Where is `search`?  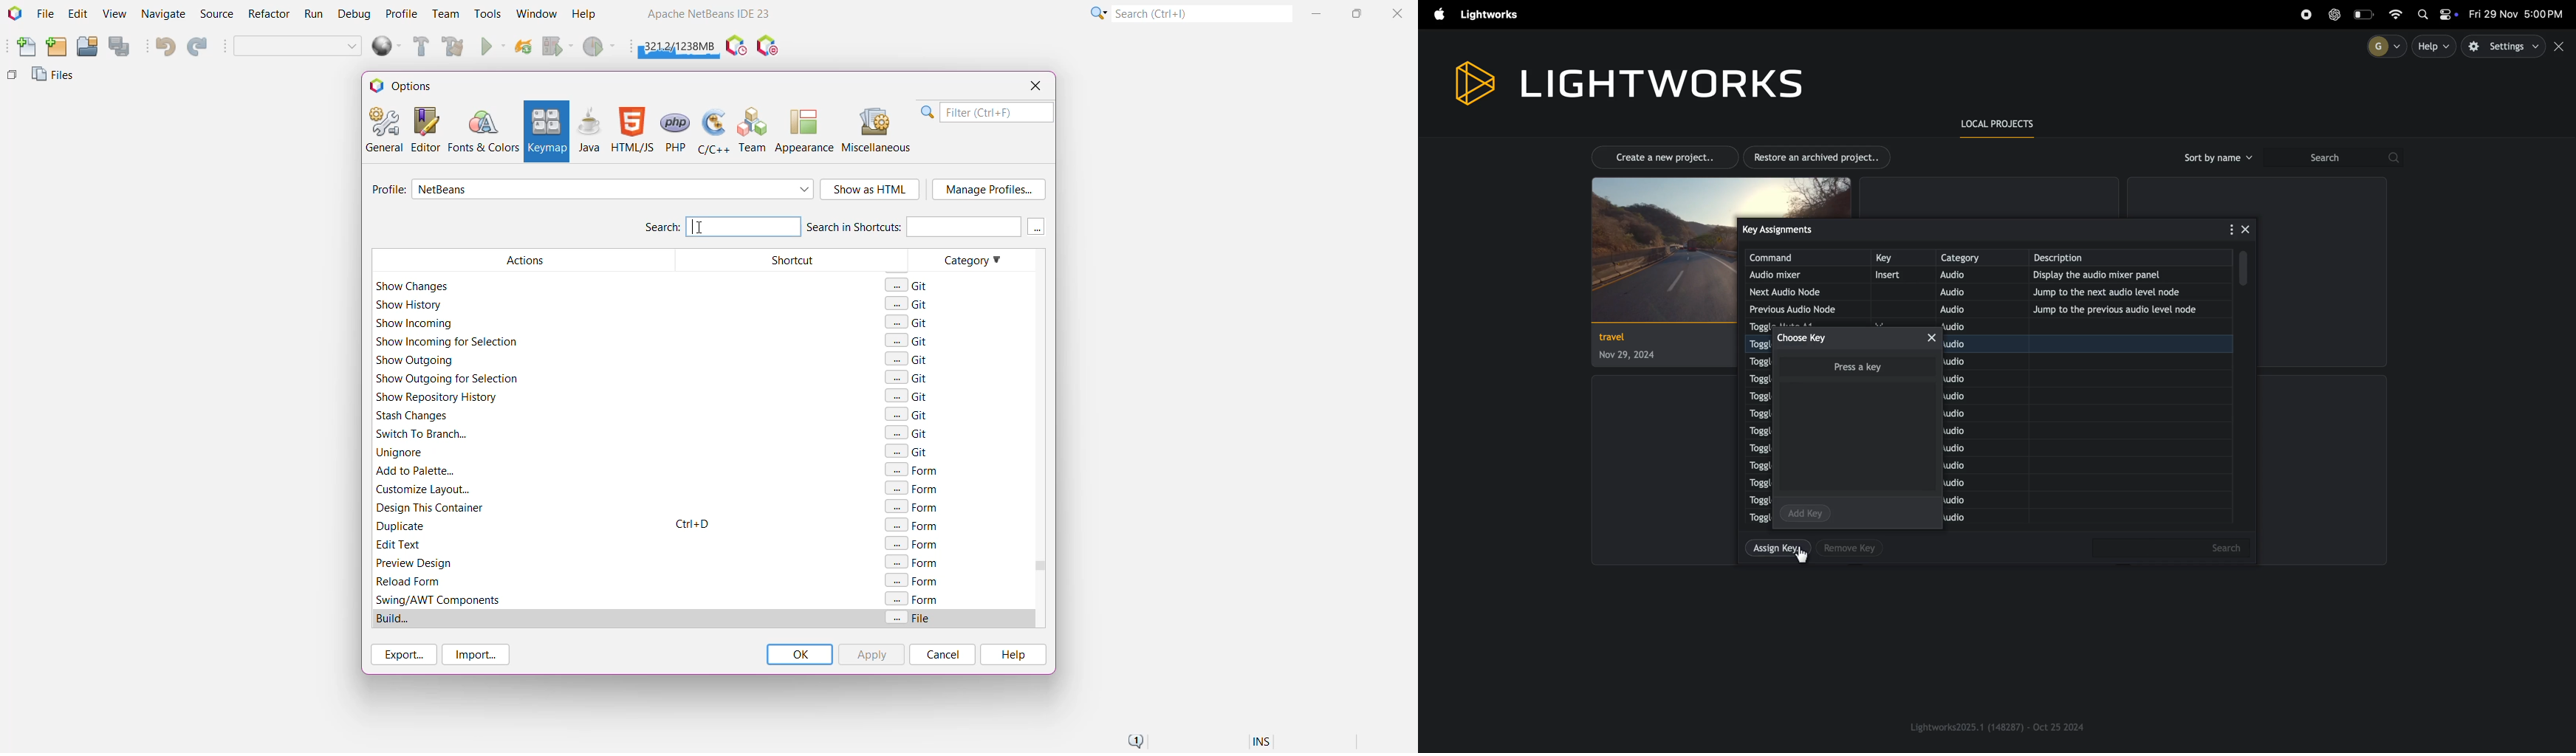
search is located at coordinates (2332, 158).